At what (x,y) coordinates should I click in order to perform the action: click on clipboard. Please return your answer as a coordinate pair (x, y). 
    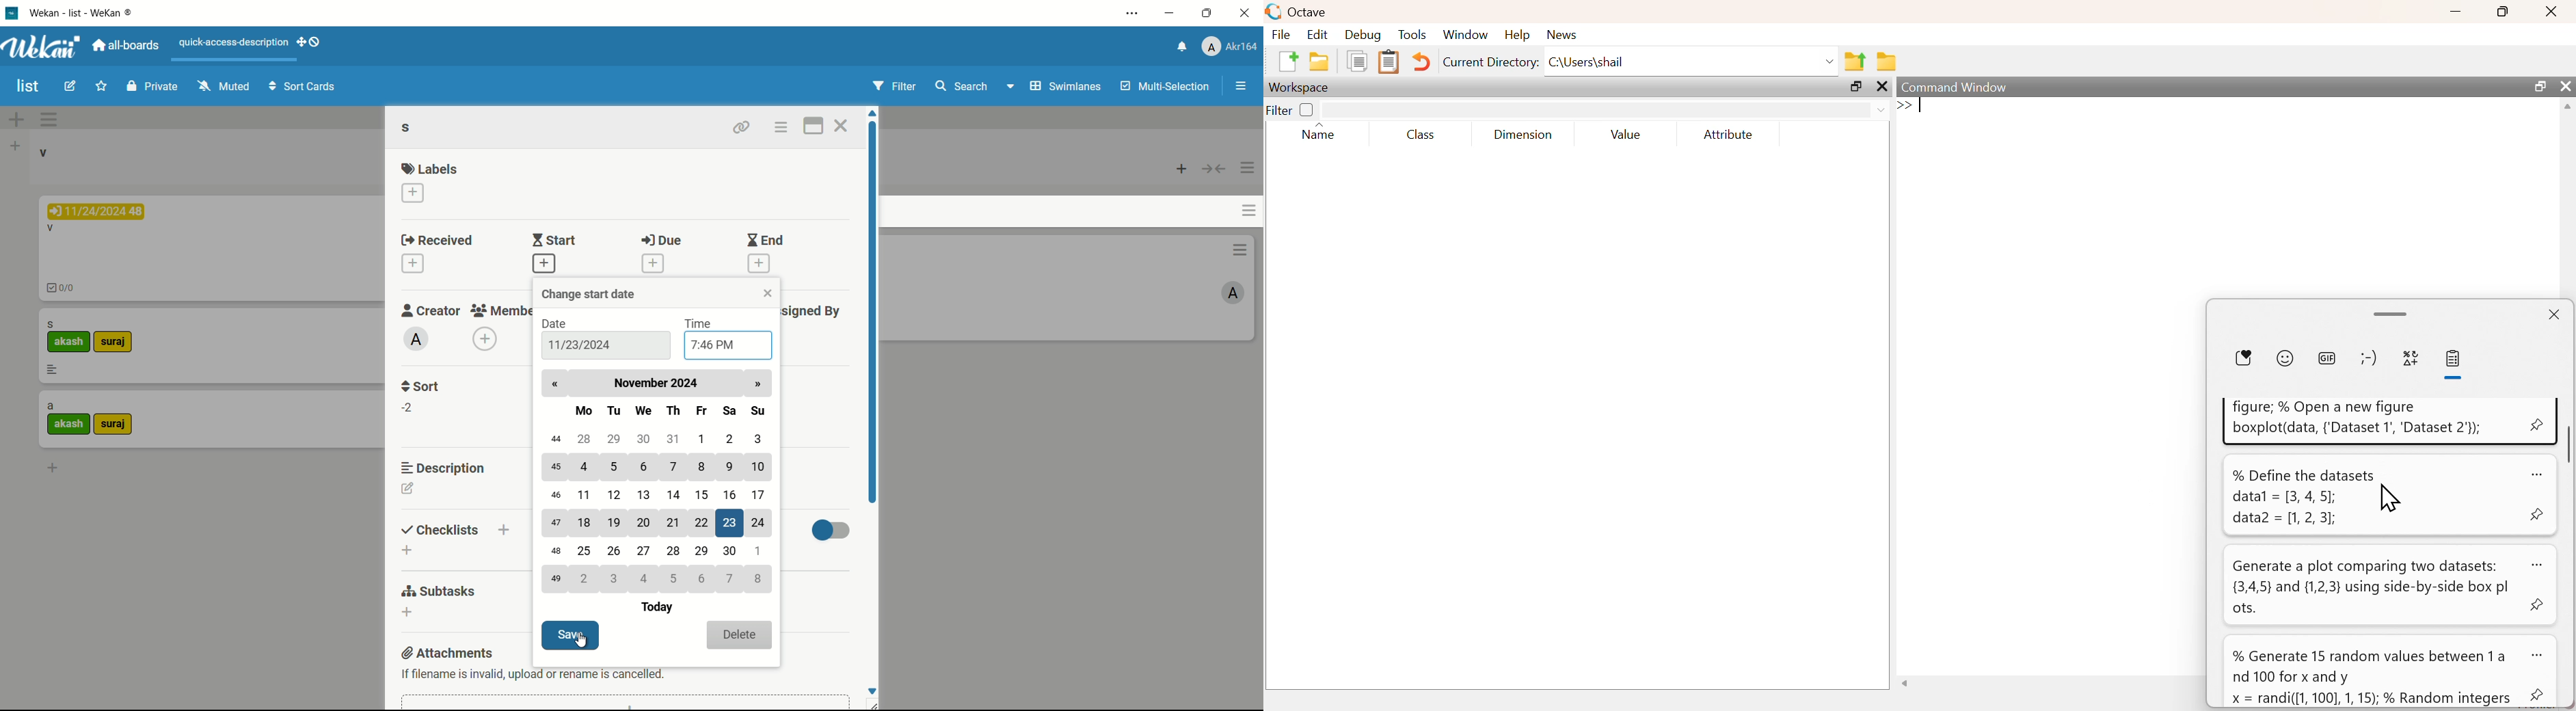
    Looking at the image, I should click on (2455, 360).